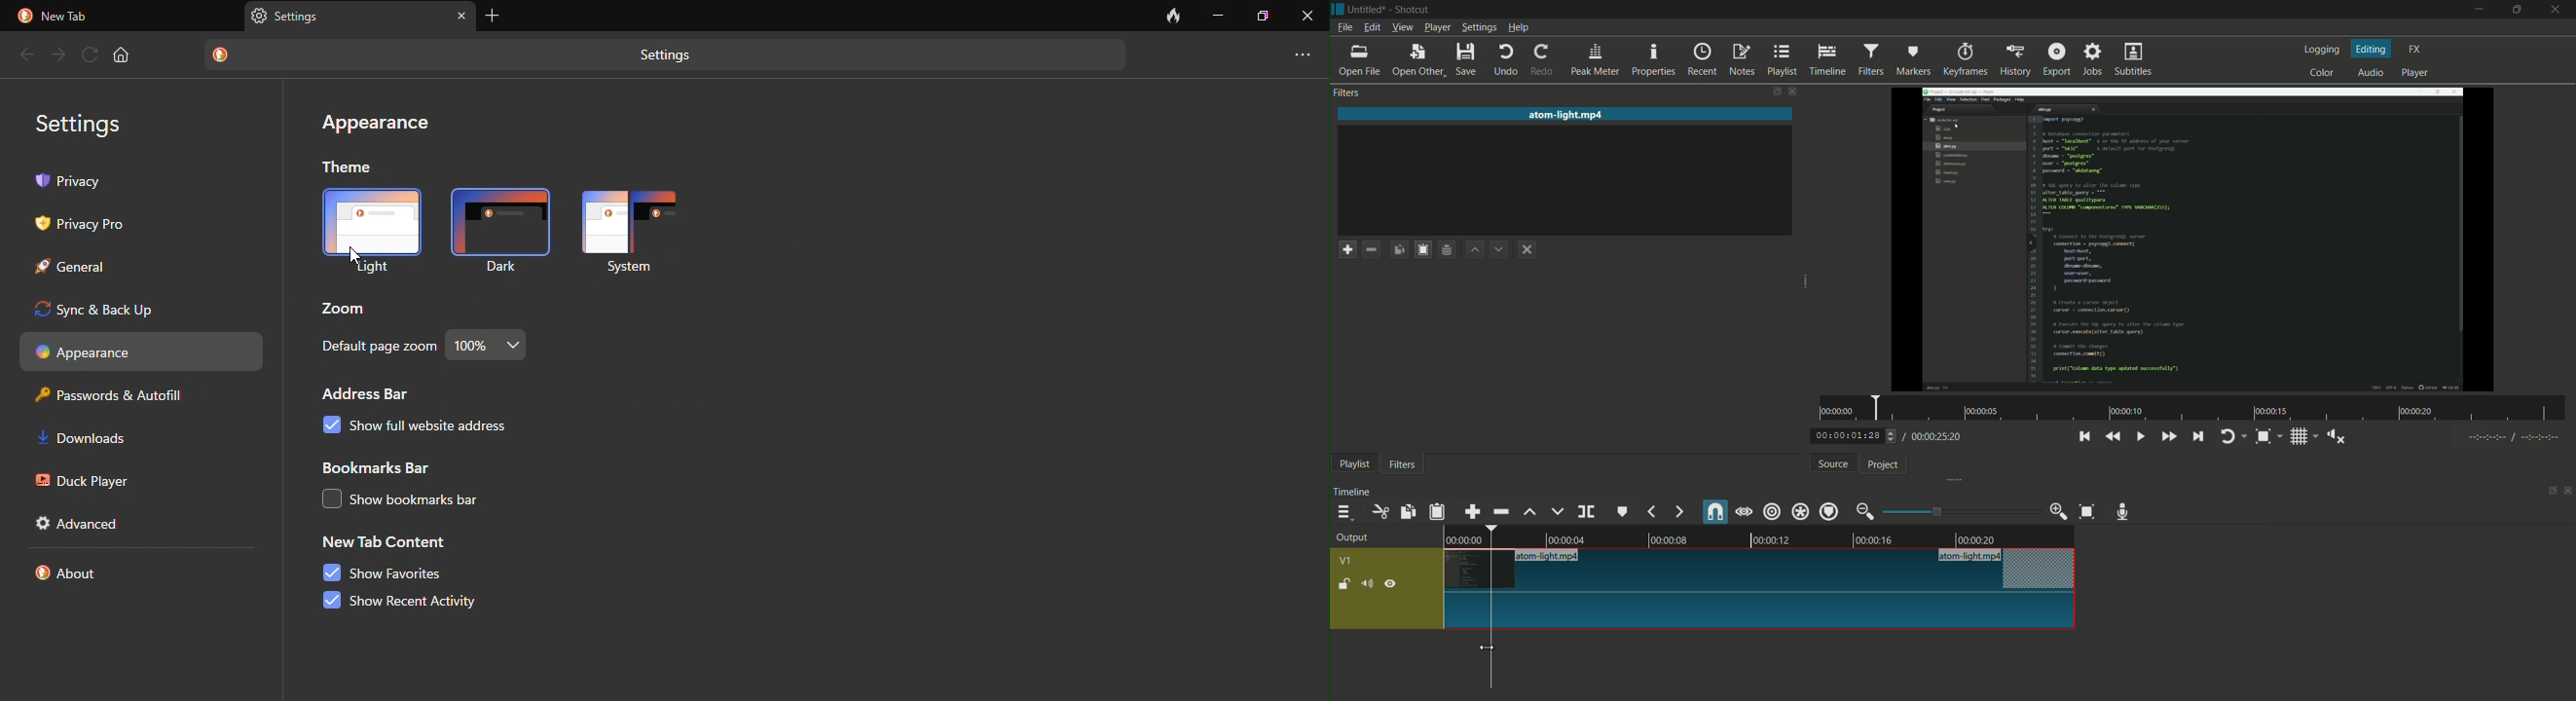 This screenshot has height=728, width=2576. What do you see at coordinates (1413, 10) in the screenshot?
I see `app name` at bounding box center [1413, 10].